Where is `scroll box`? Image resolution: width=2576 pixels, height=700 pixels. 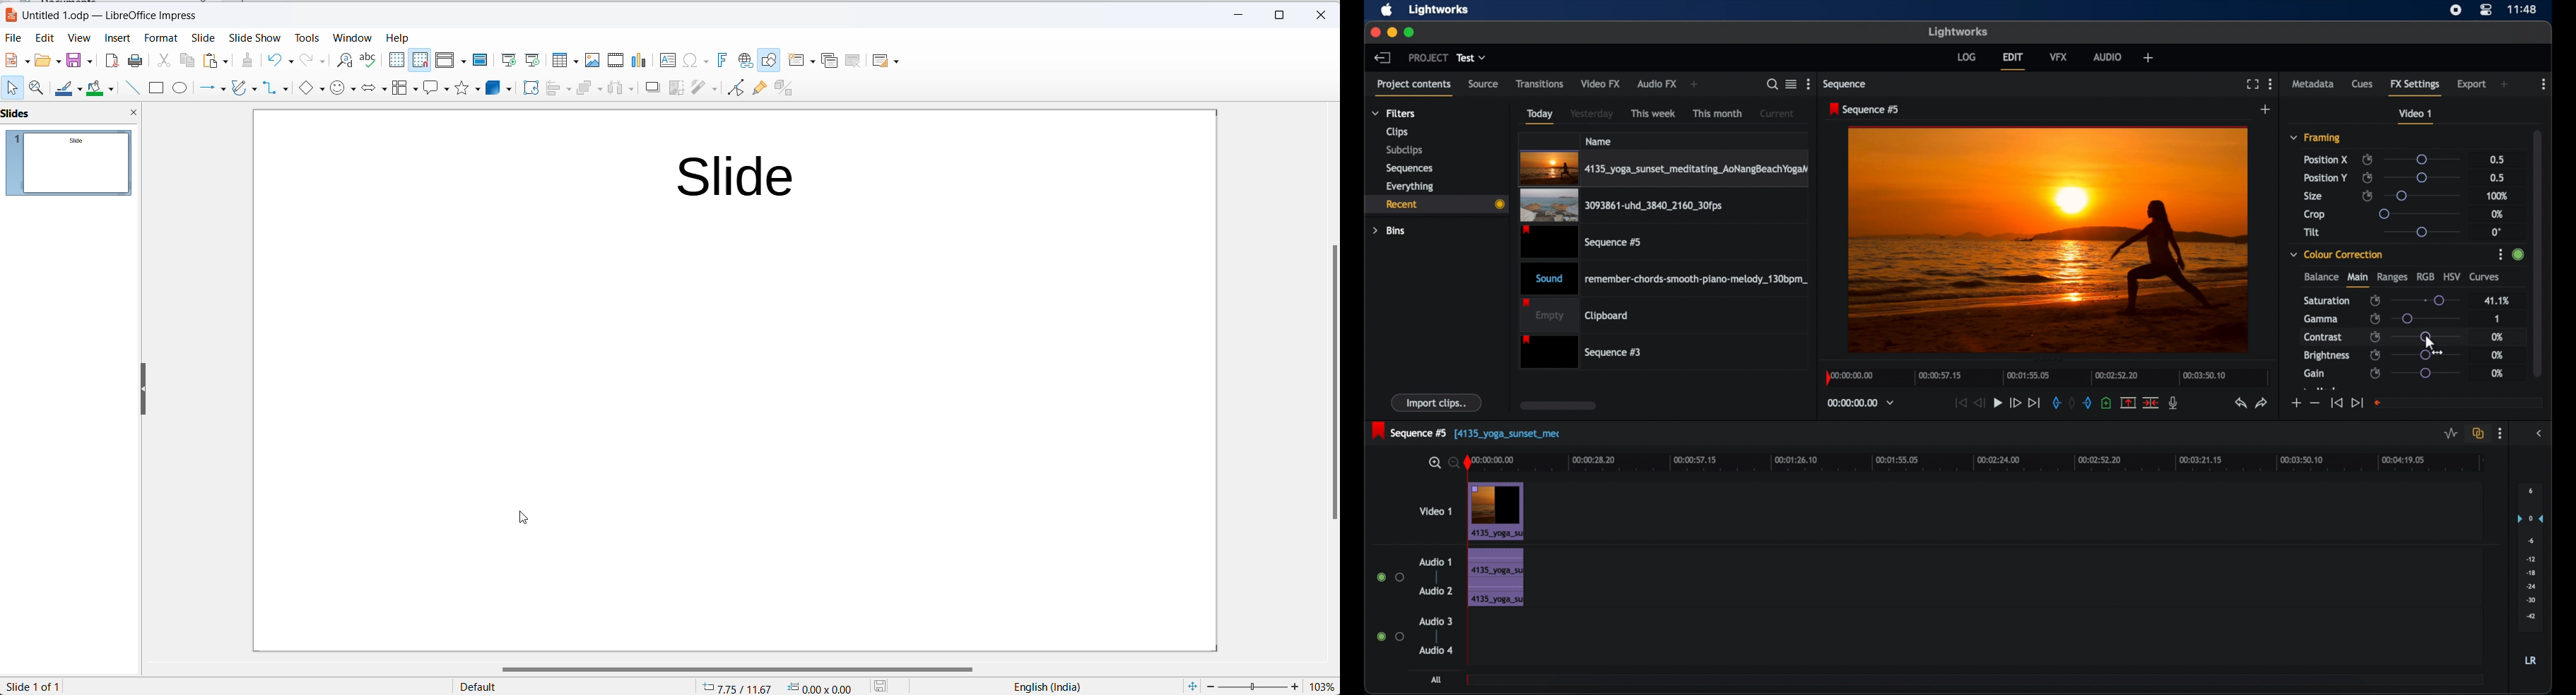 scroll box is located at coordinates (1558, 405).